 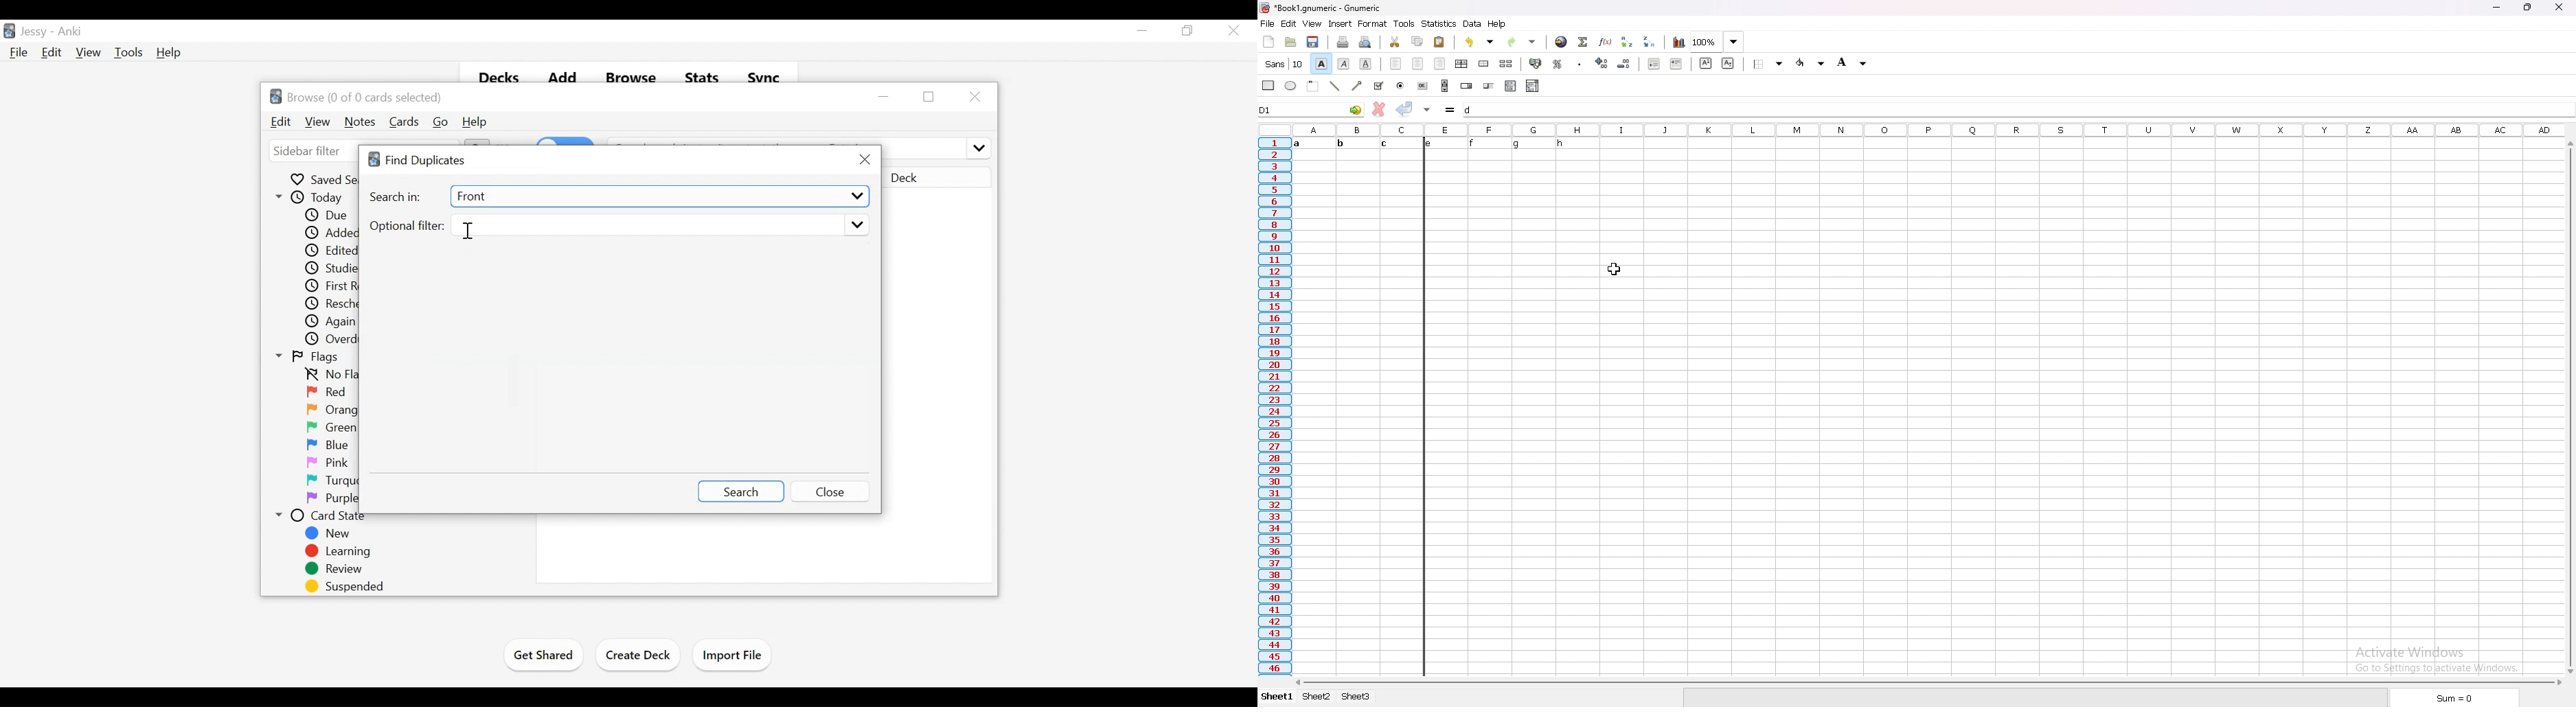 I want to click on Help, so click(x=475, y=122).